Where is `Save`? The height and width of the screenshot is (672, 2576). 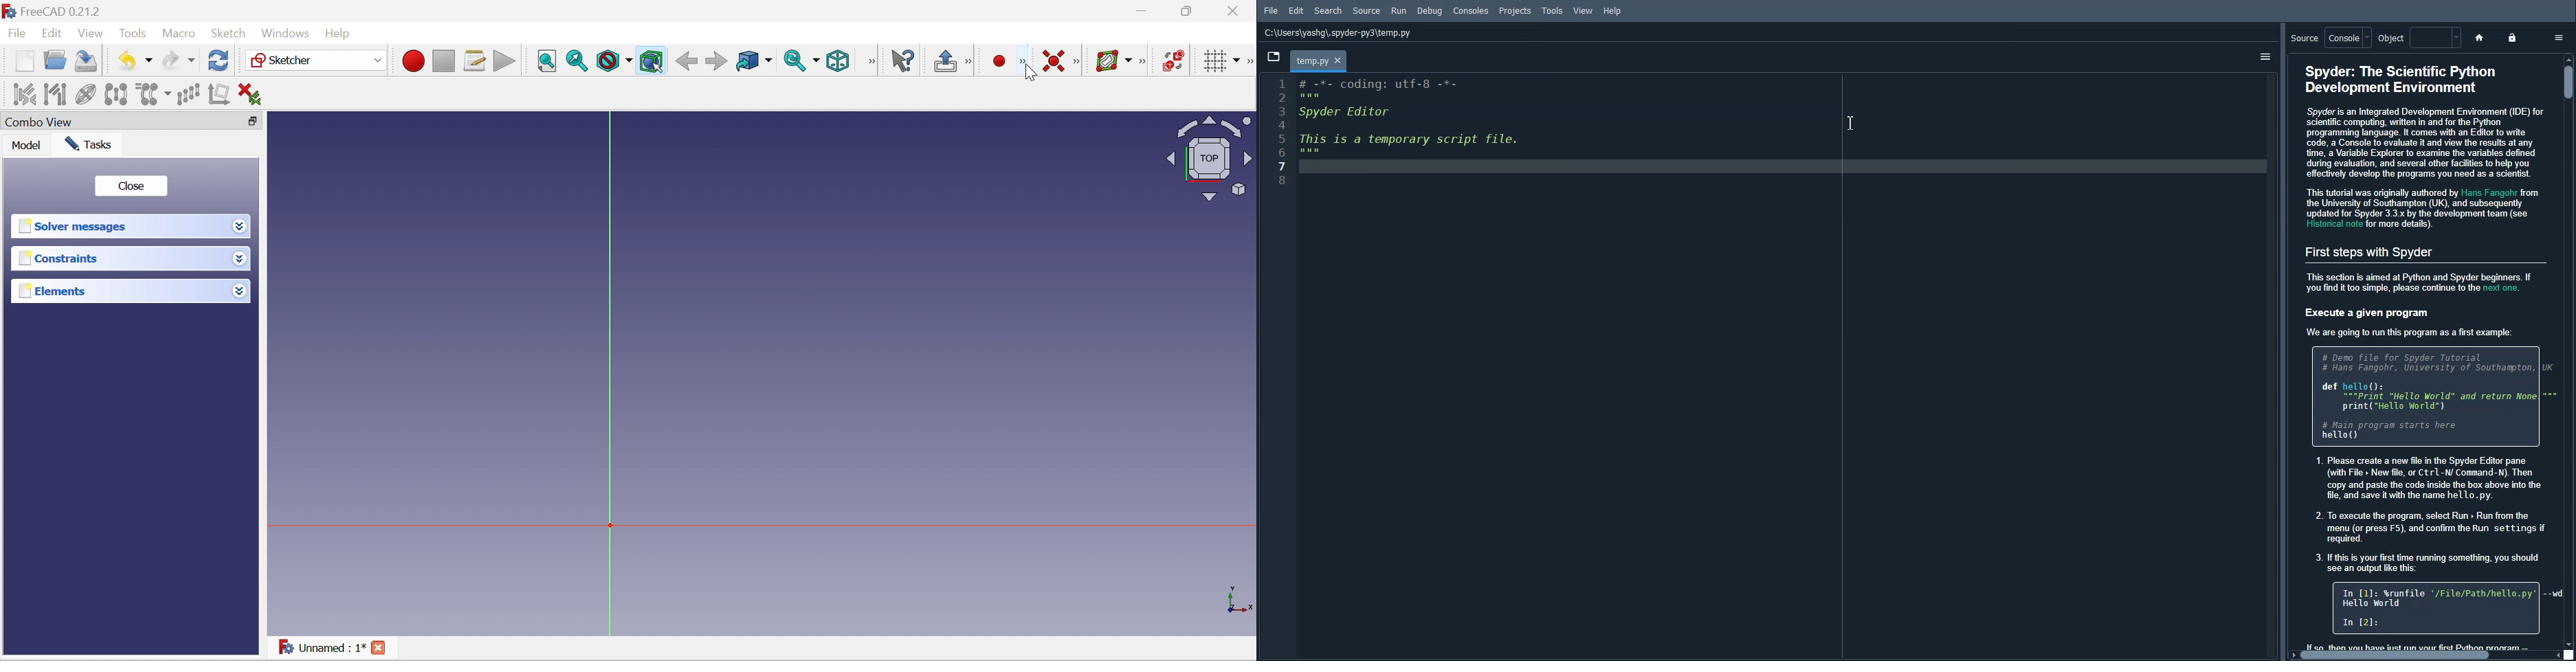 Save is located at coordinates (88, 62).